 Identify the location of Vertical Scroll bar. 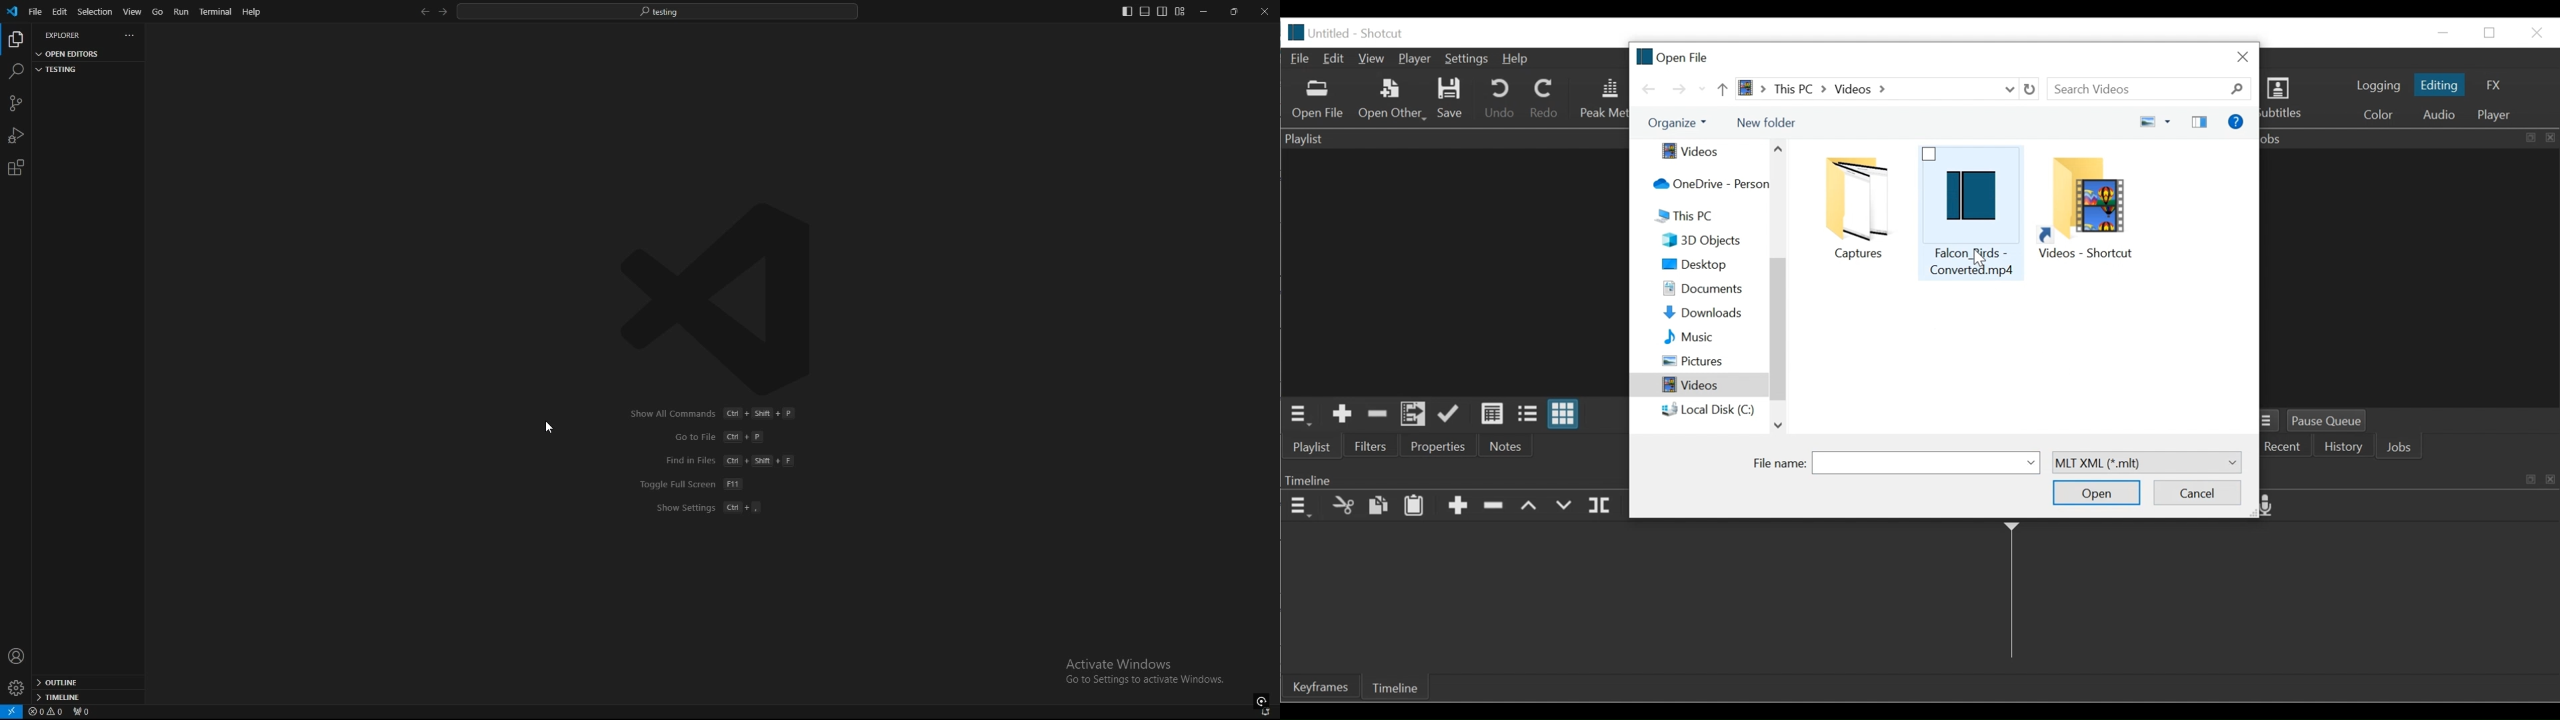
(1777, 333).